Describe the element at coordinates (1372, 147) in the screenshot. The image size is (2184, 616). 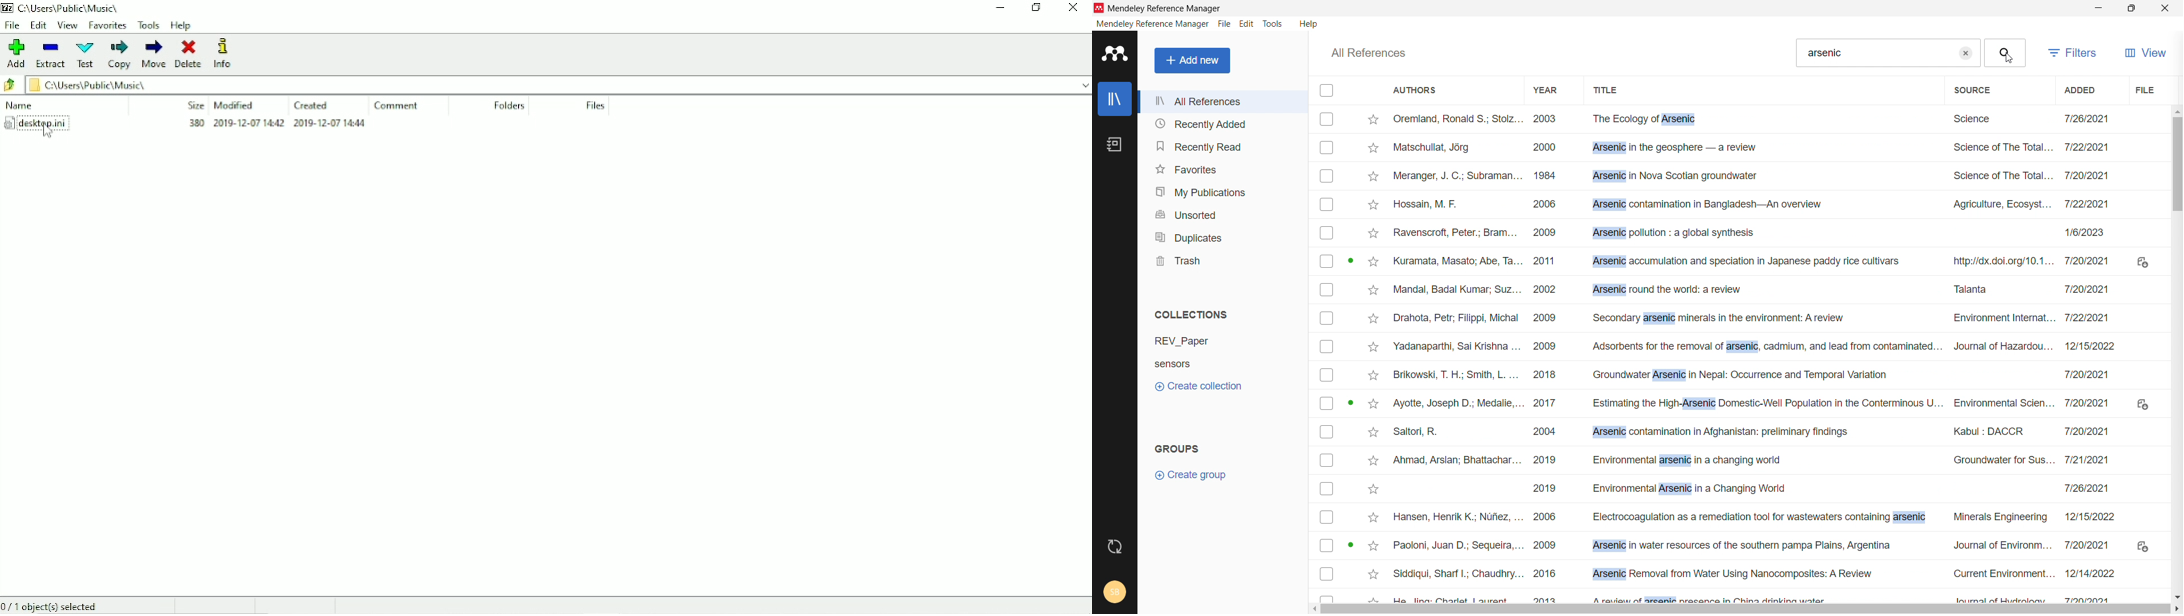
I see `Add to favorites` at that location.